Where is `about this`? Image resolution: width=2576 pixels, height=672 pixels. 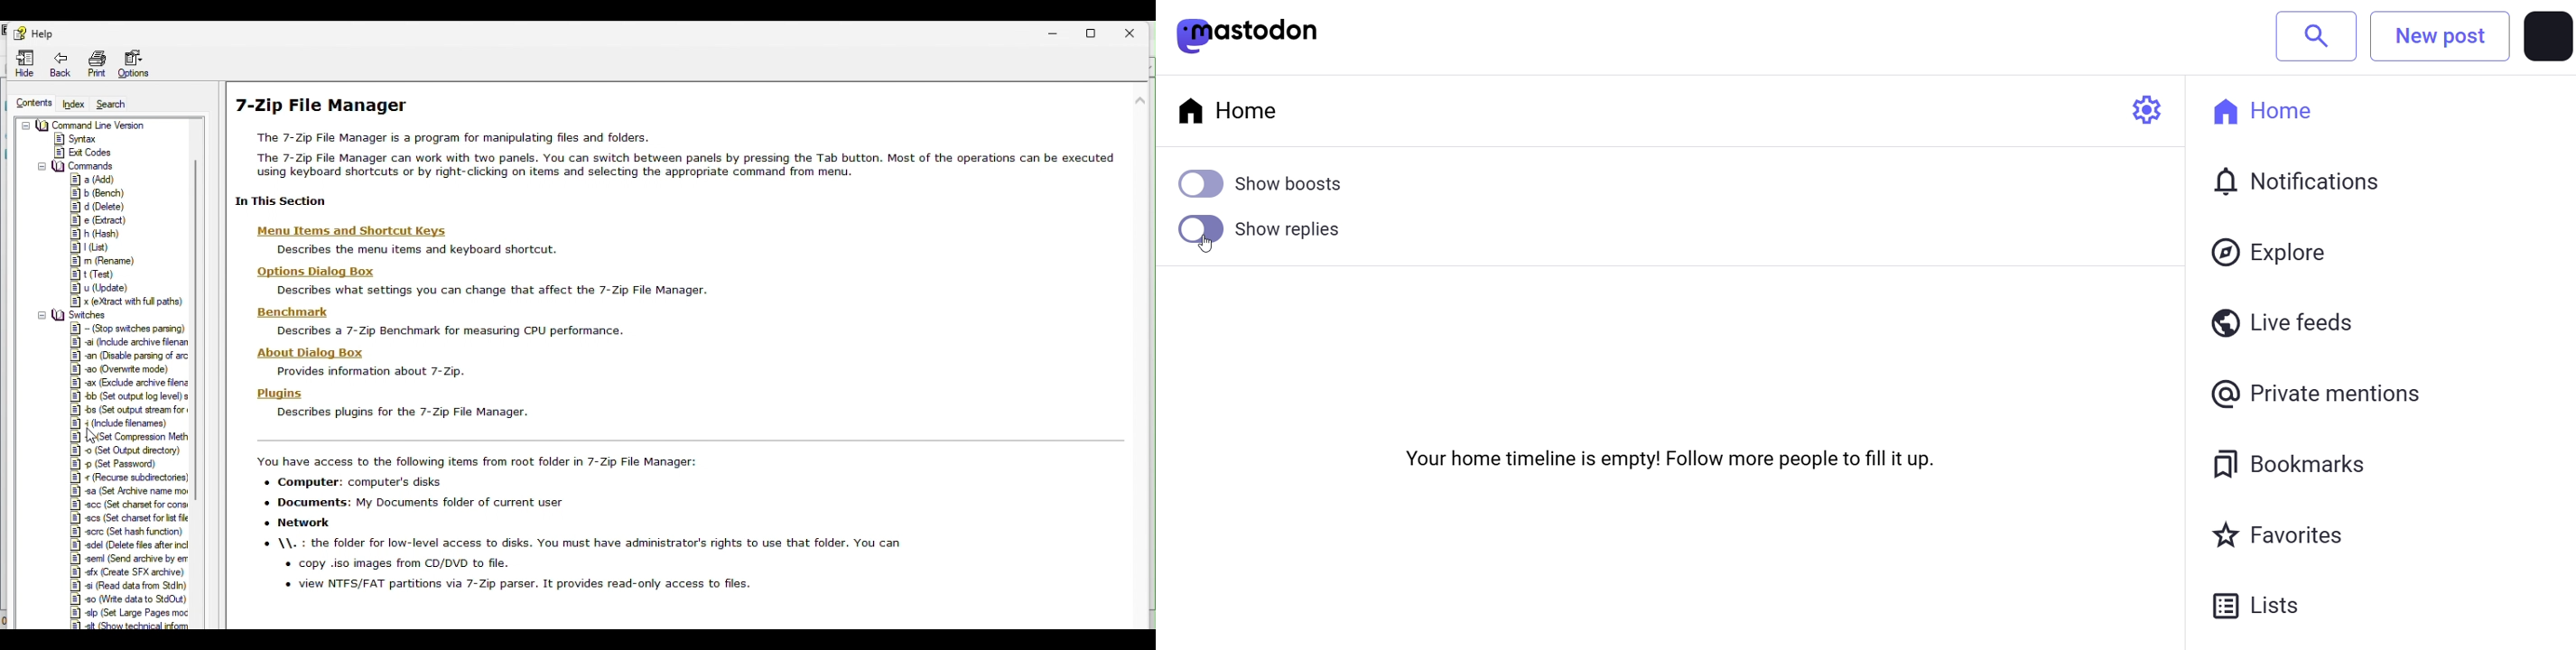 about this is located at coordinates (313, 354).